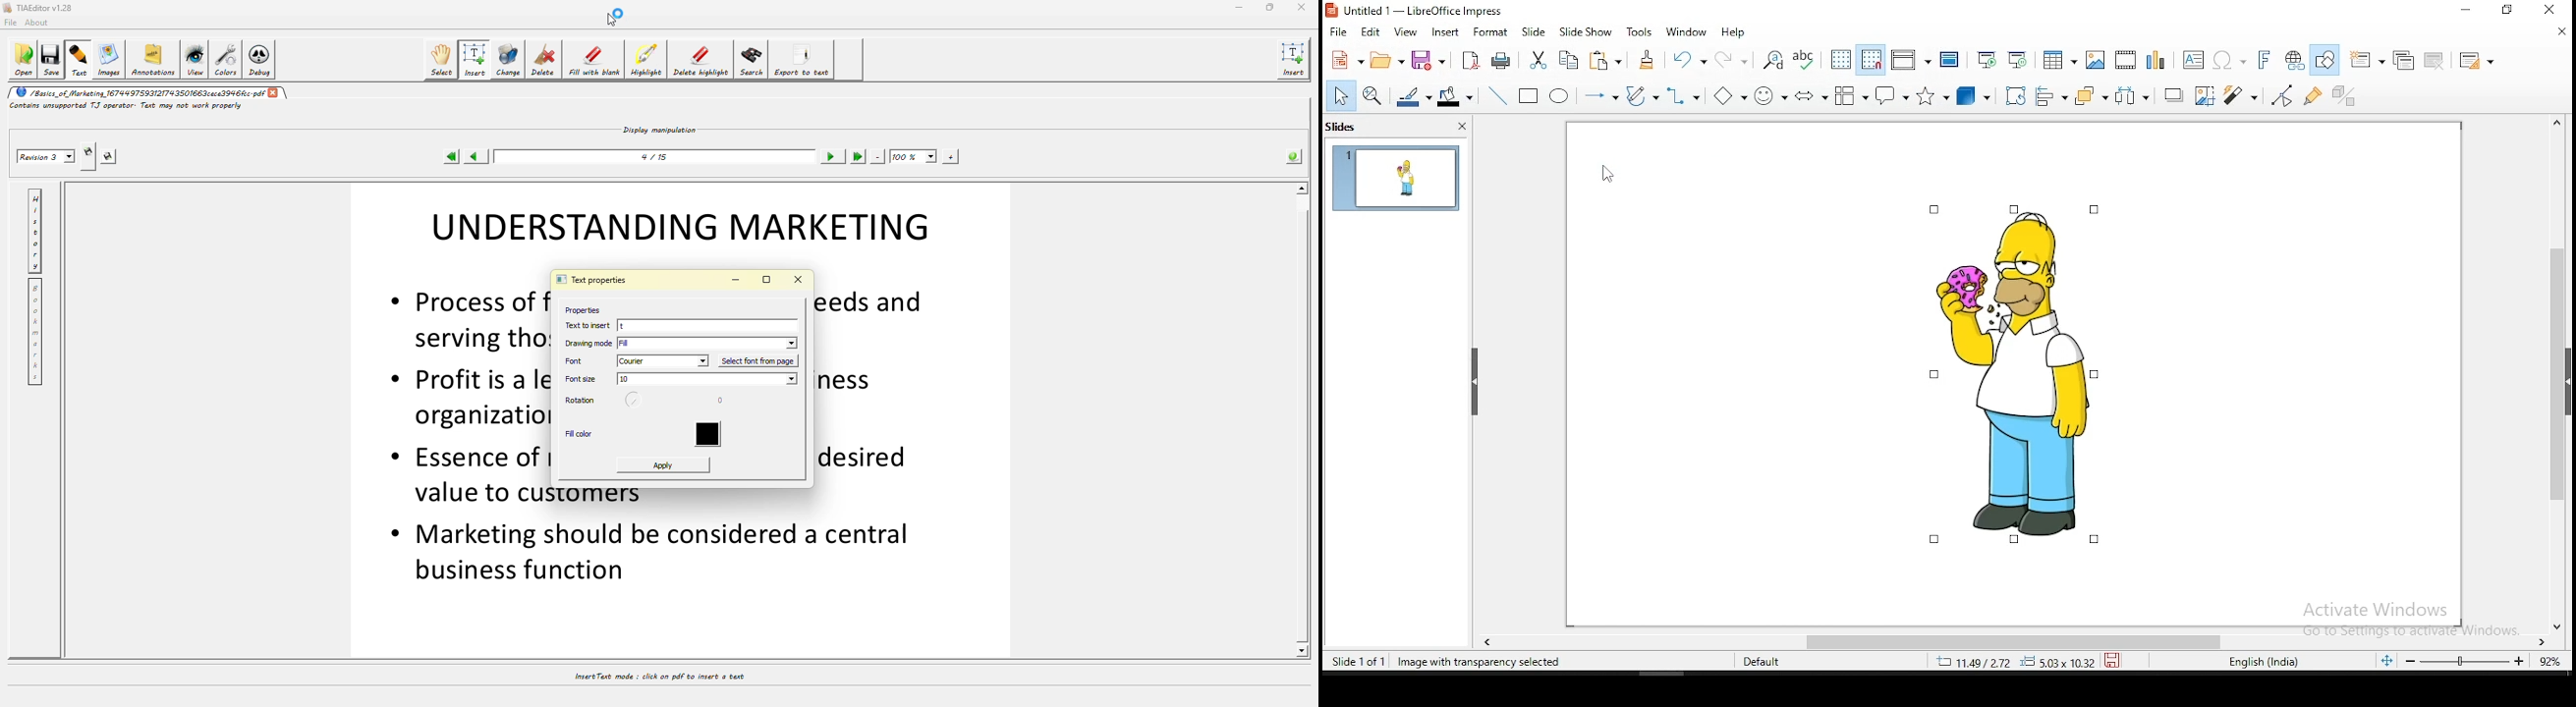  Describe the element at coordinates (1390, 60) in the screenshot. I see `open` at that location.